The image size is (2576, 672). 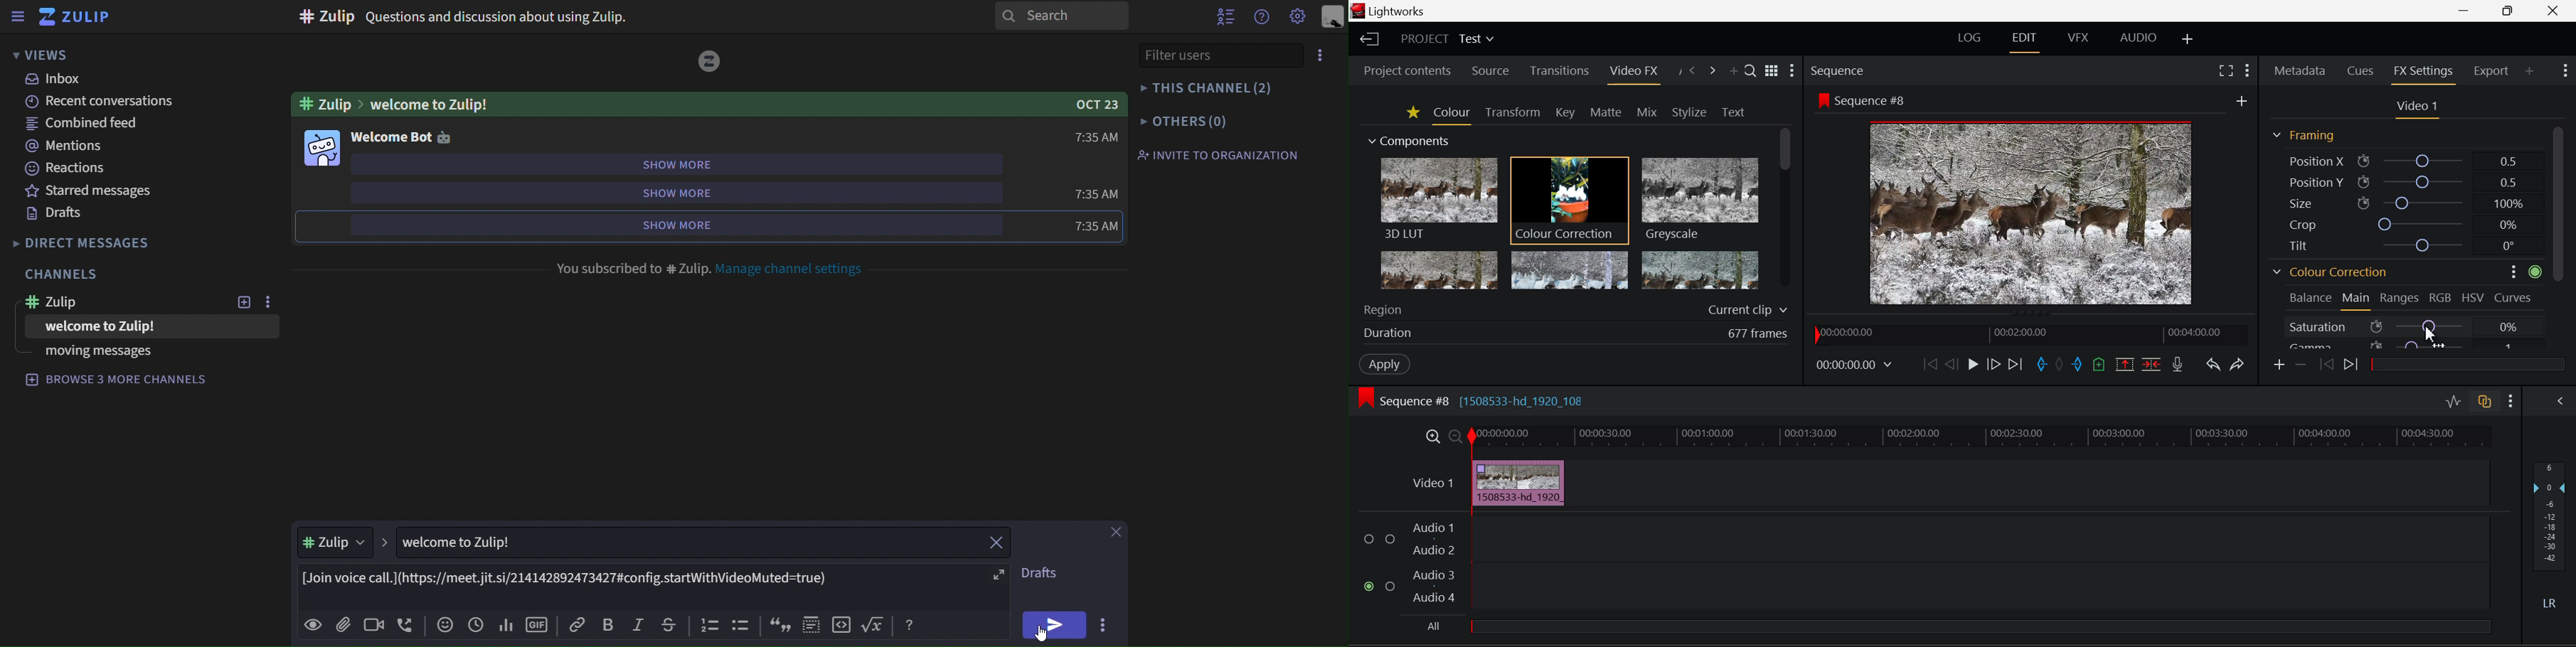 I want to click on browse 3 more channels, so click(x=126, y=383).